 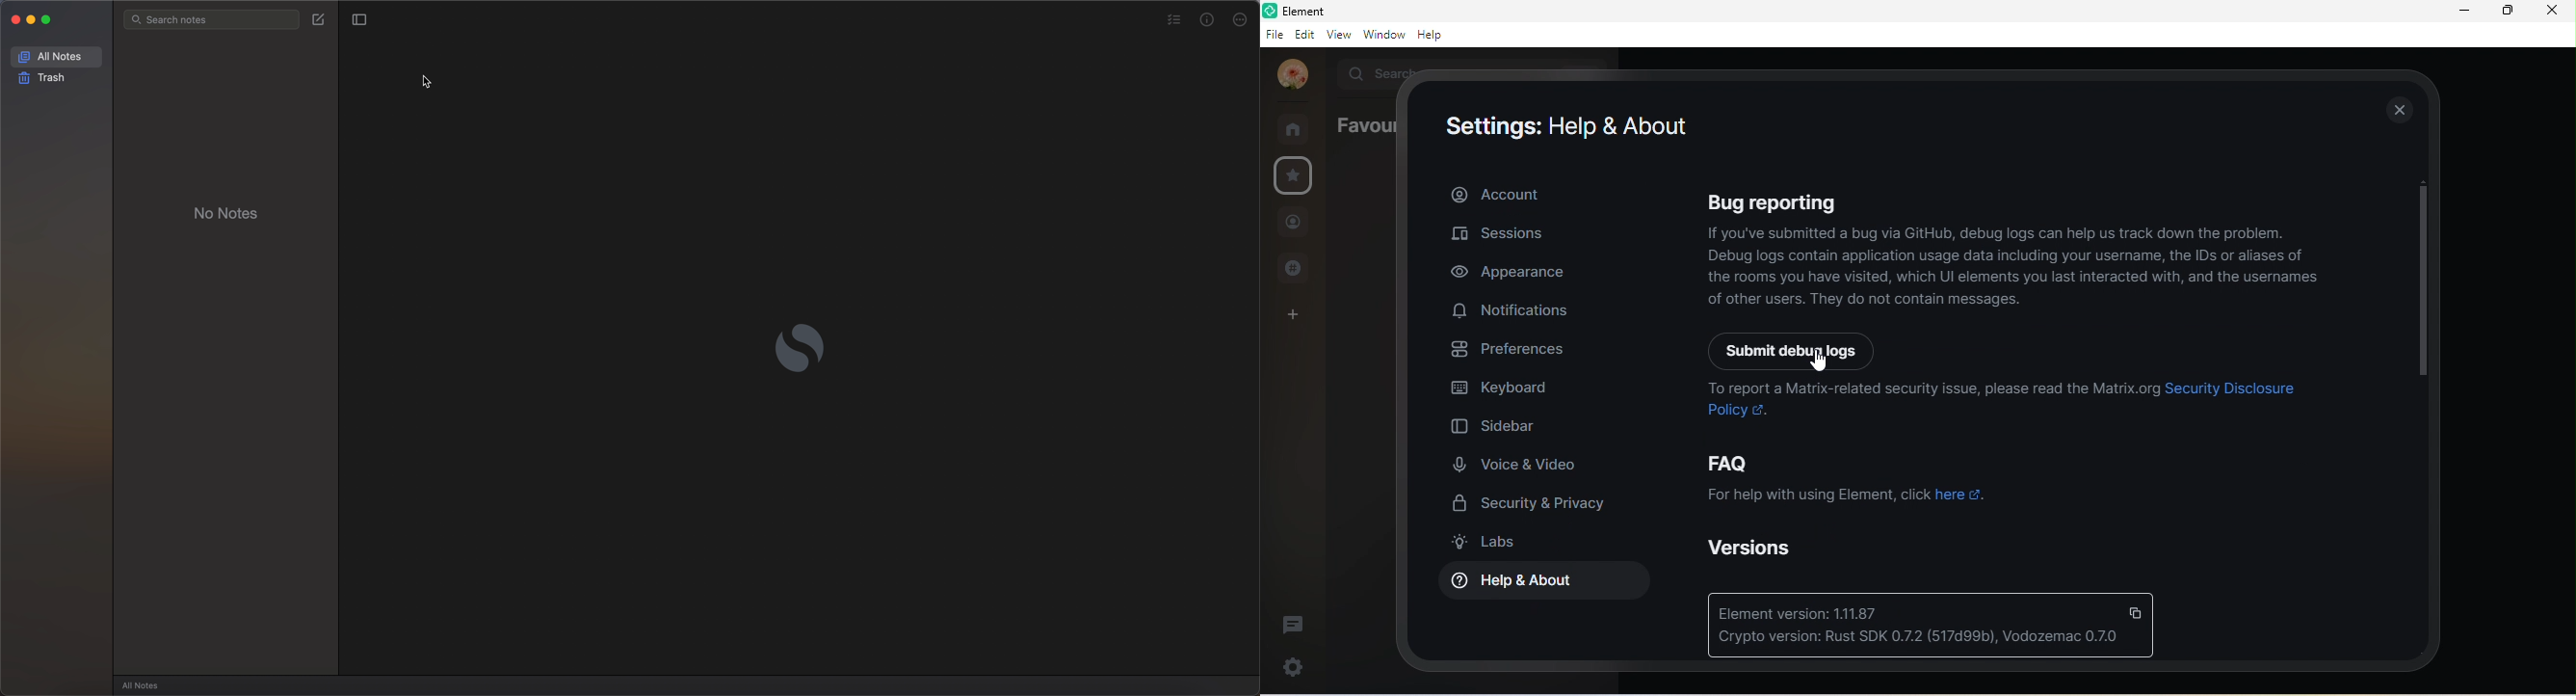 What do you see at coordinates (1500, 390) in the screenshot?
I see `keyboard` at bounding box center [1500, 390].